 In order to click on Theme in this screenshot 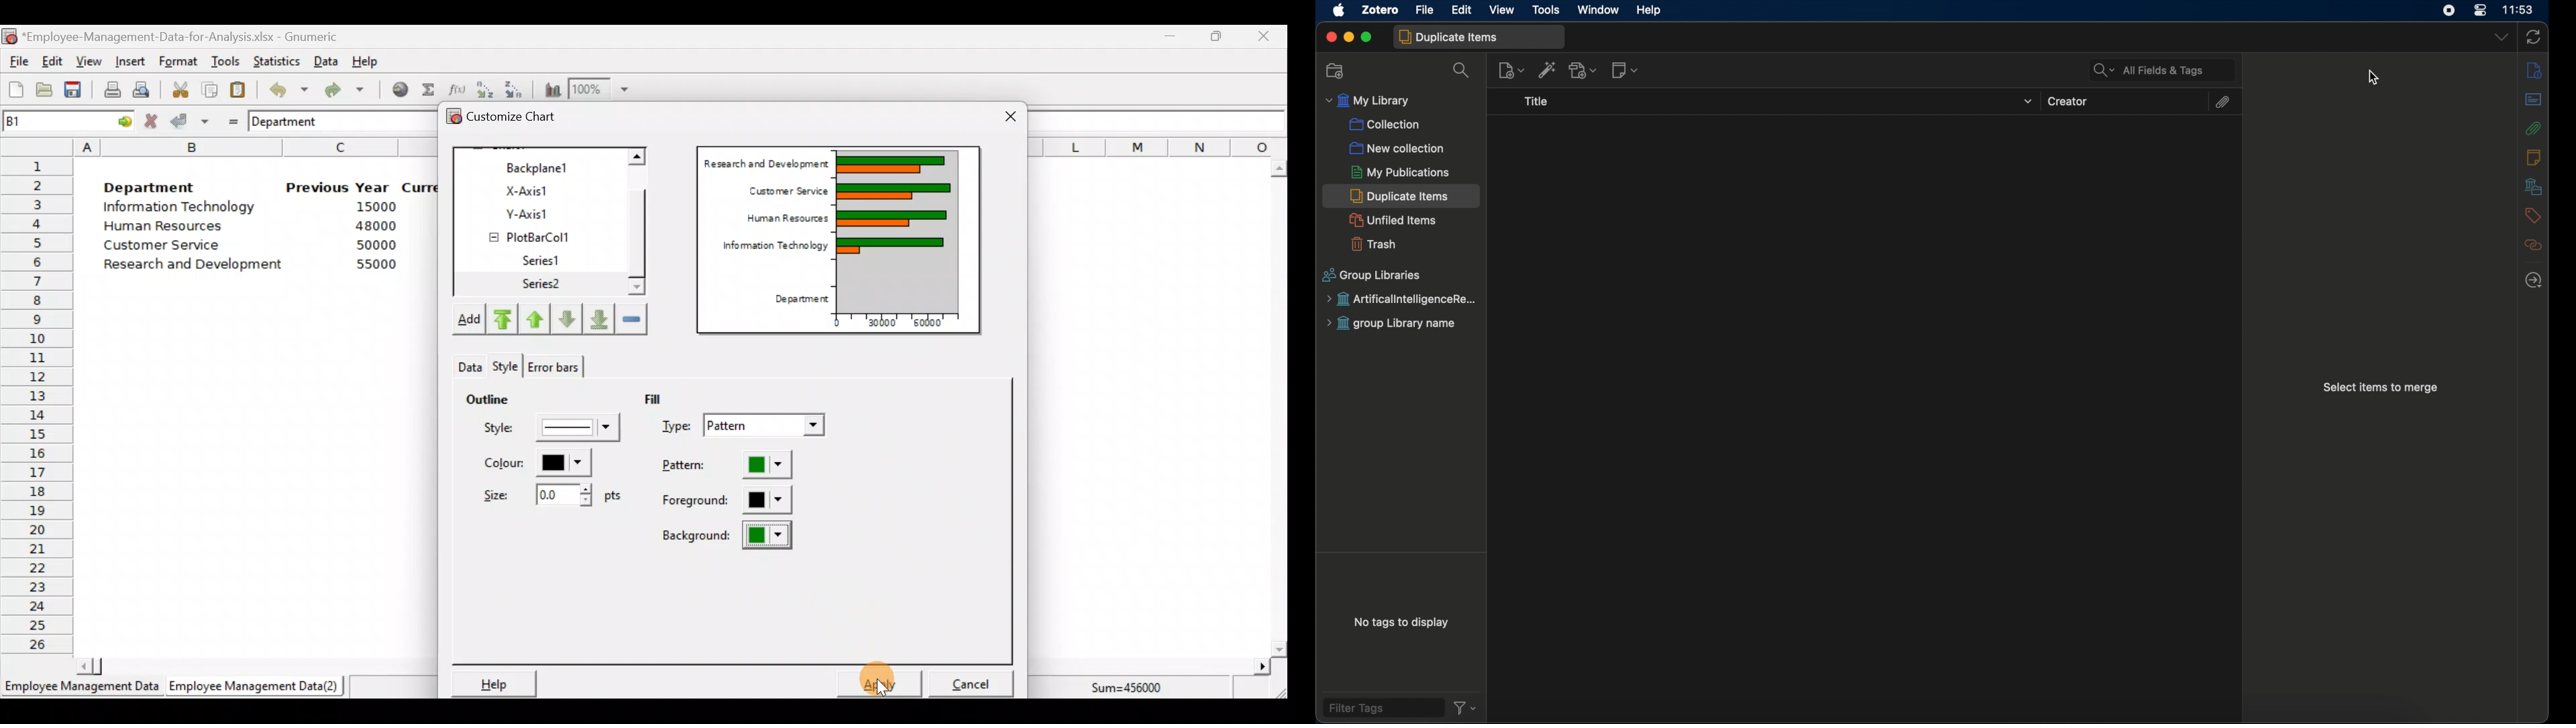, I will do `click(510, 367)`.